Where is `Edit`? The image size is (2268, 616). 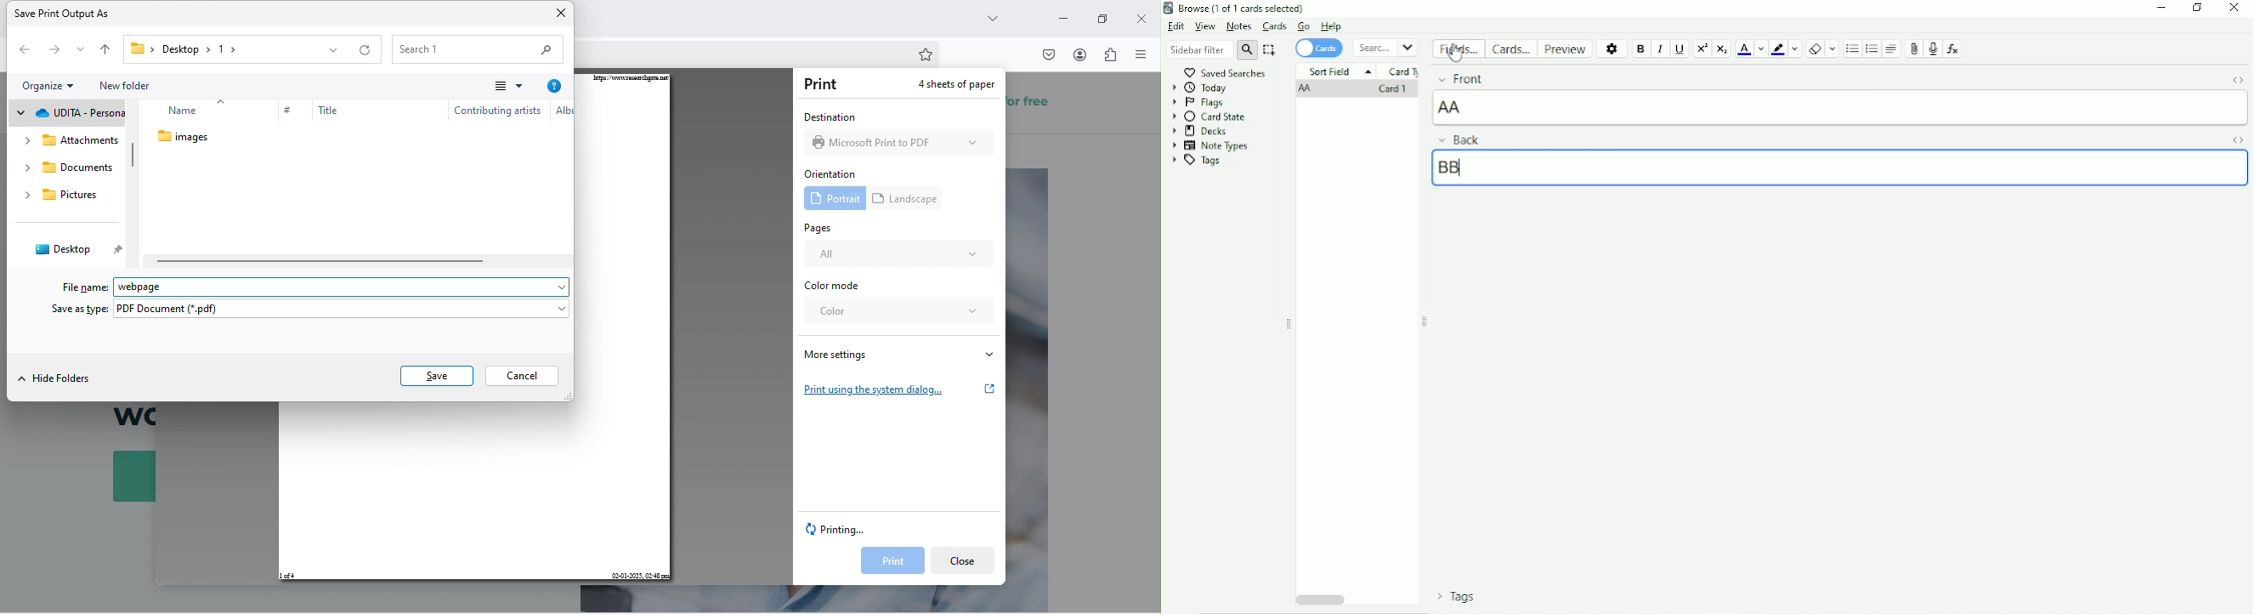 Edit is located at coordinates (1176, 26).